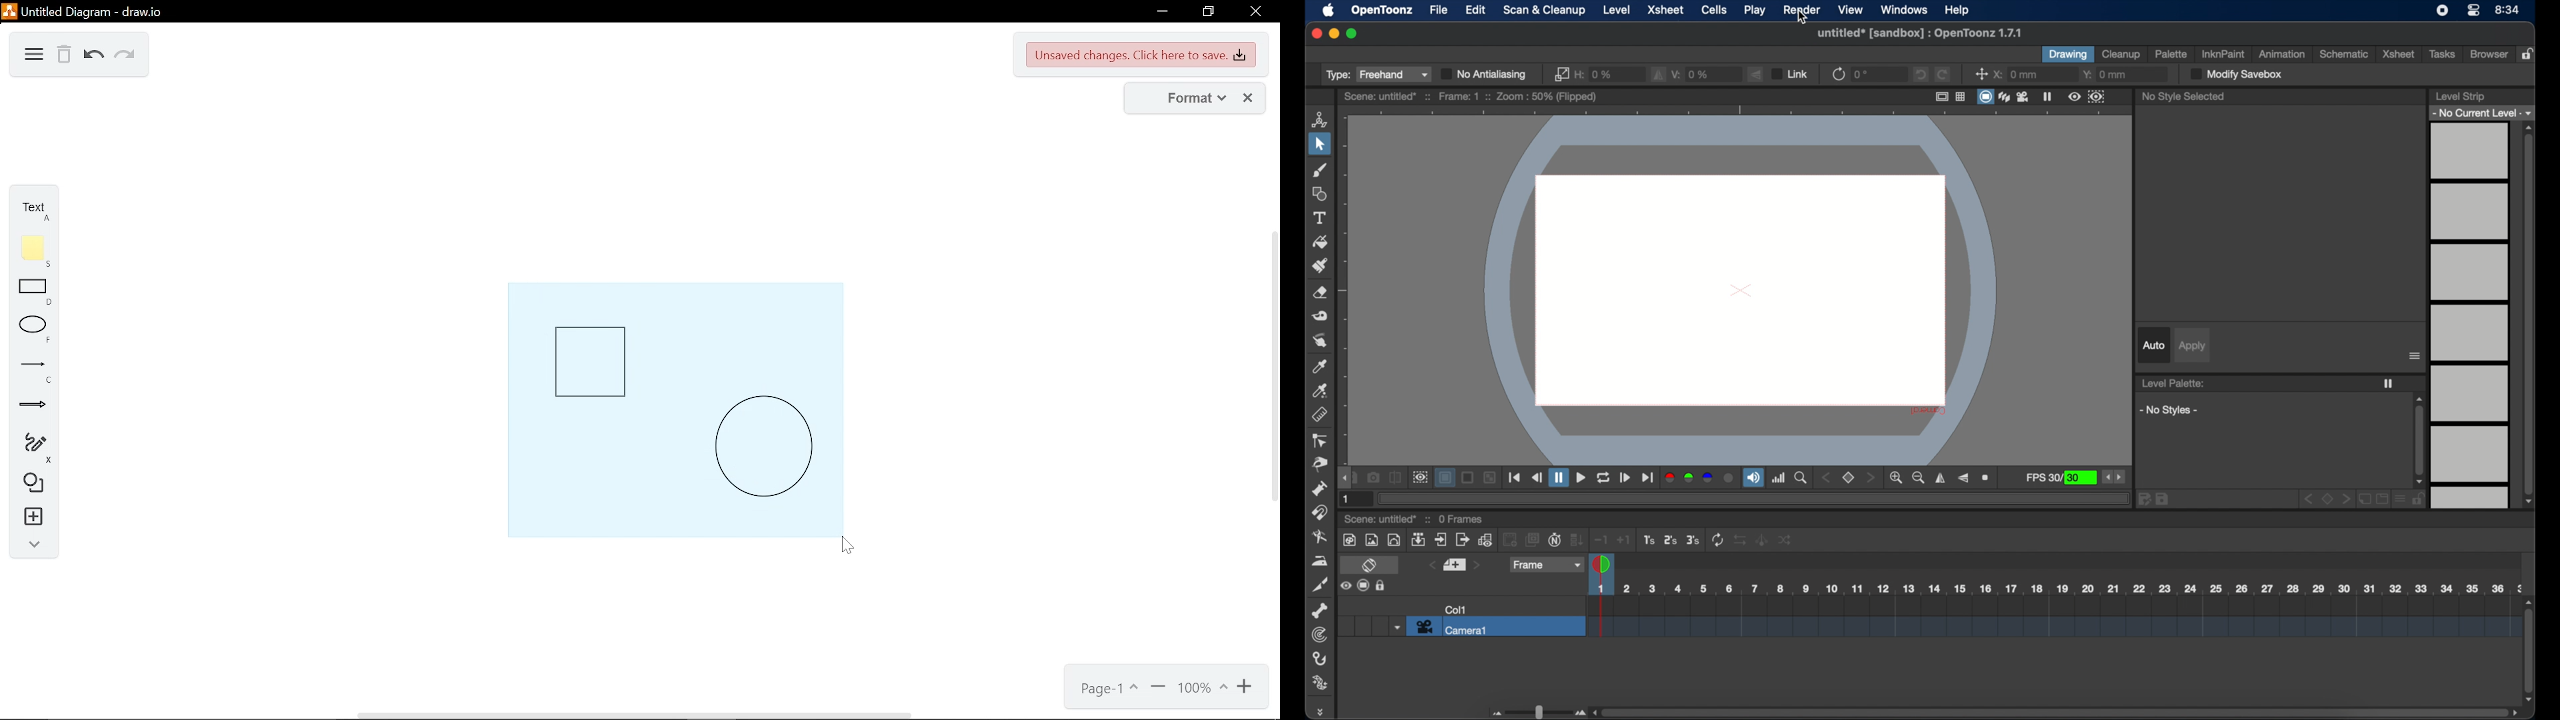 The height and width of the screenshot is (728, 2576). I want to click on link, so click(1559, 74).